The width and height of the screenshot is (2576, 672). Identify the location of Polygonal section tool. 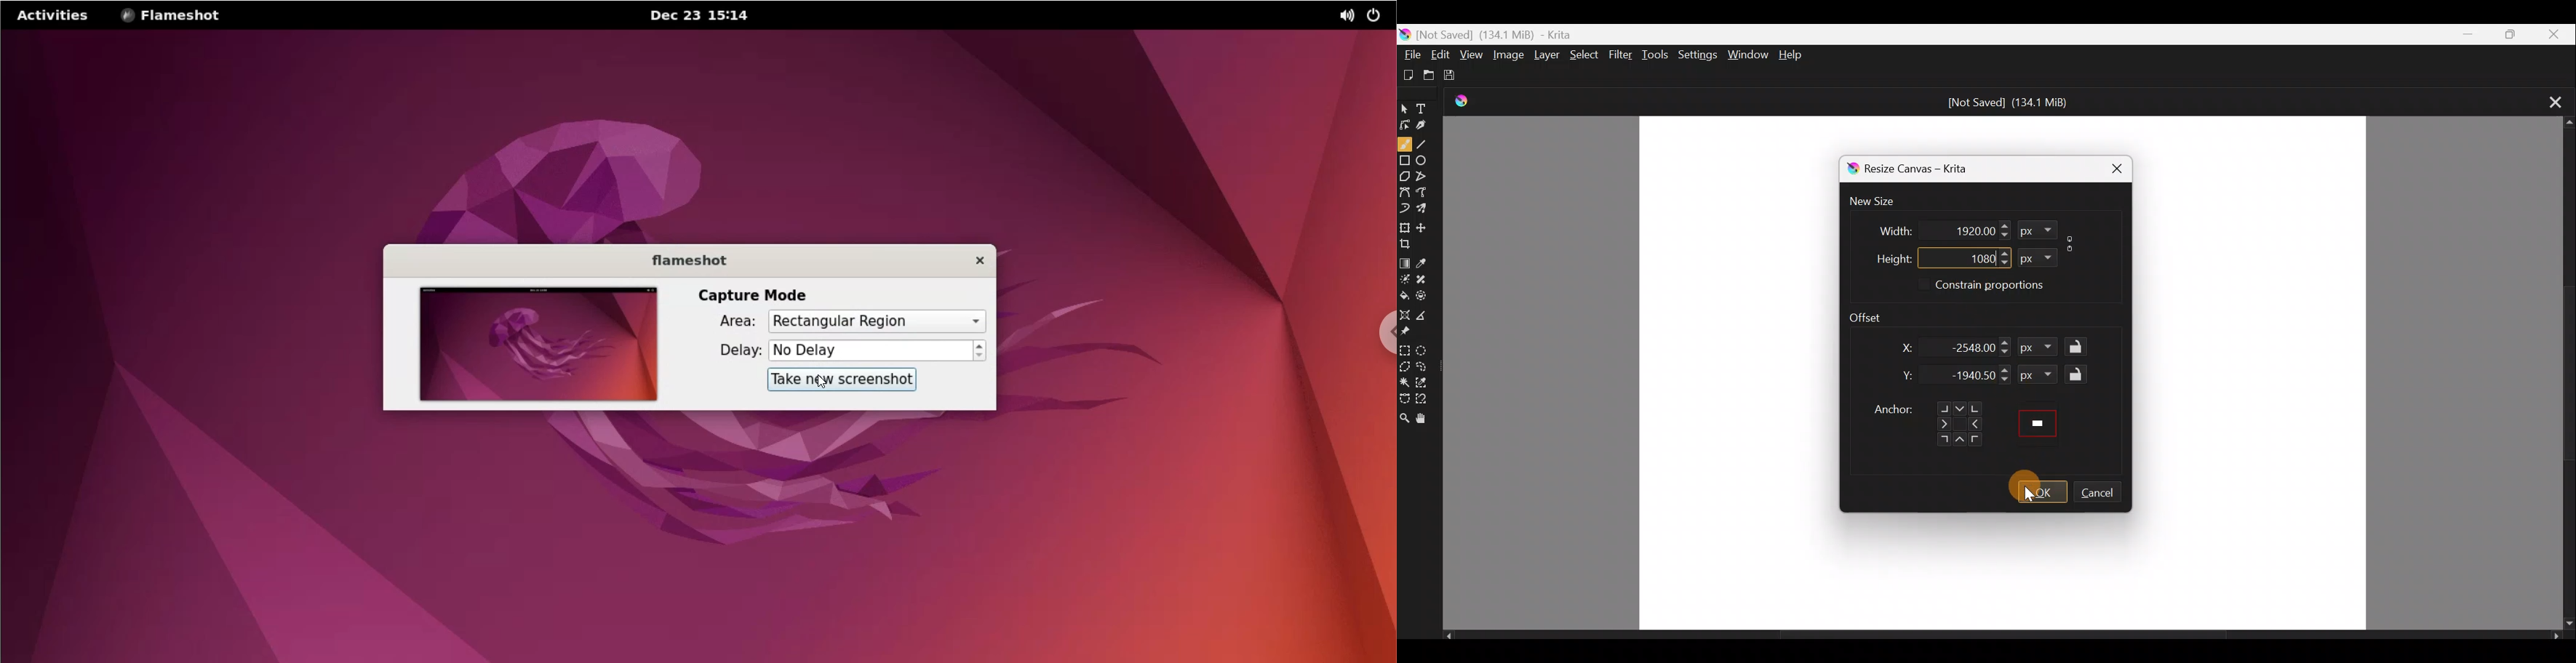
(1405, 368).